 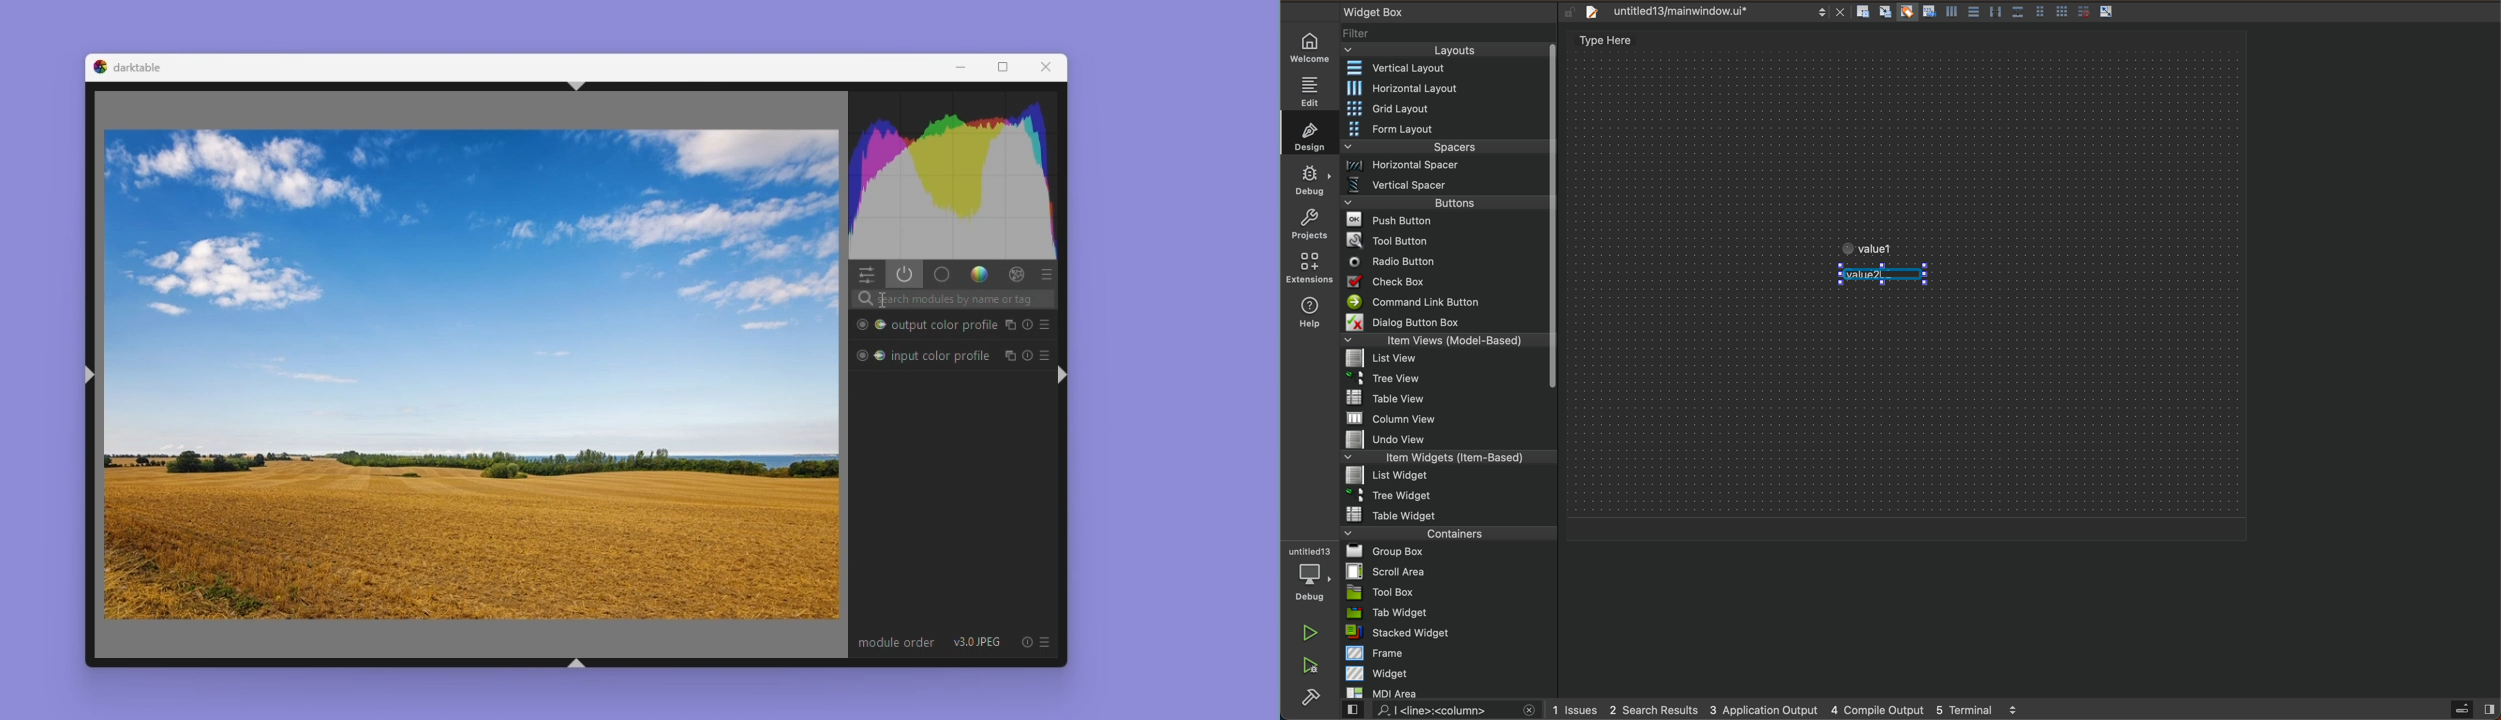 I want to click on frame, so click(x=1450, y=653).